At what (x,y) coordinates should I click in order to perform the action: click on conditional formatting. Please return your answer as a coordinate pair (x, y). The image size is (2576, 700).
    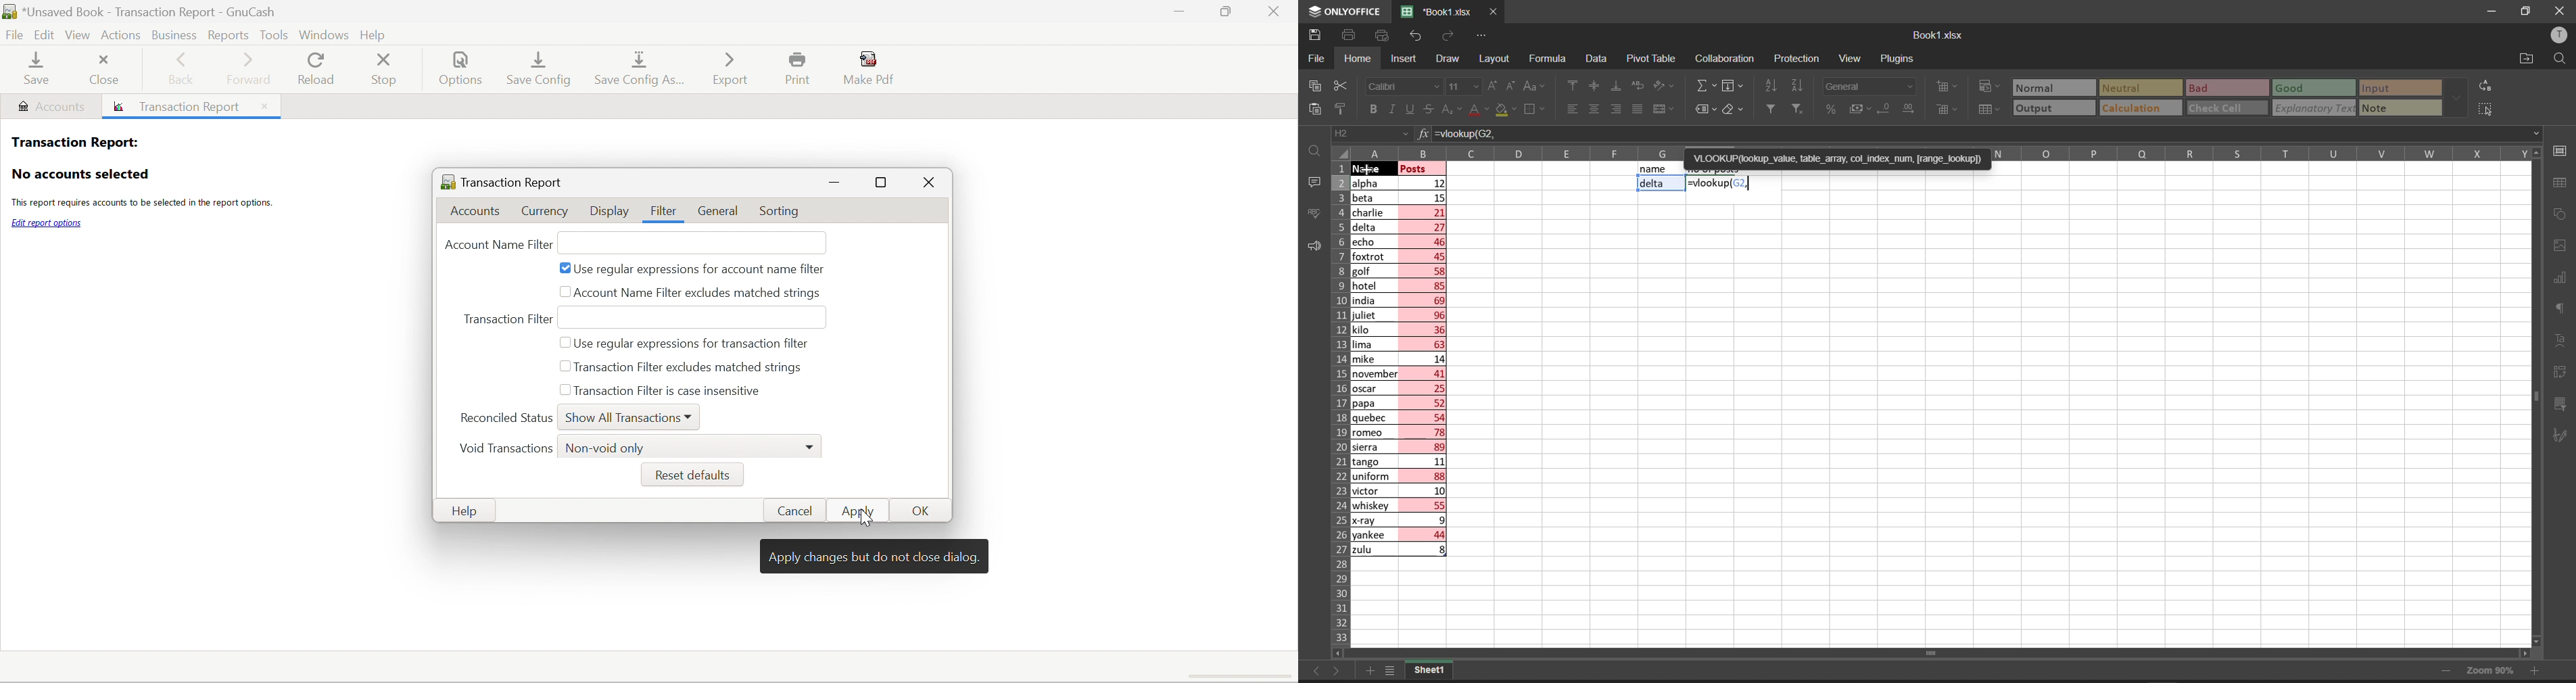
    Looking at the image, I should click on (1988, 85).